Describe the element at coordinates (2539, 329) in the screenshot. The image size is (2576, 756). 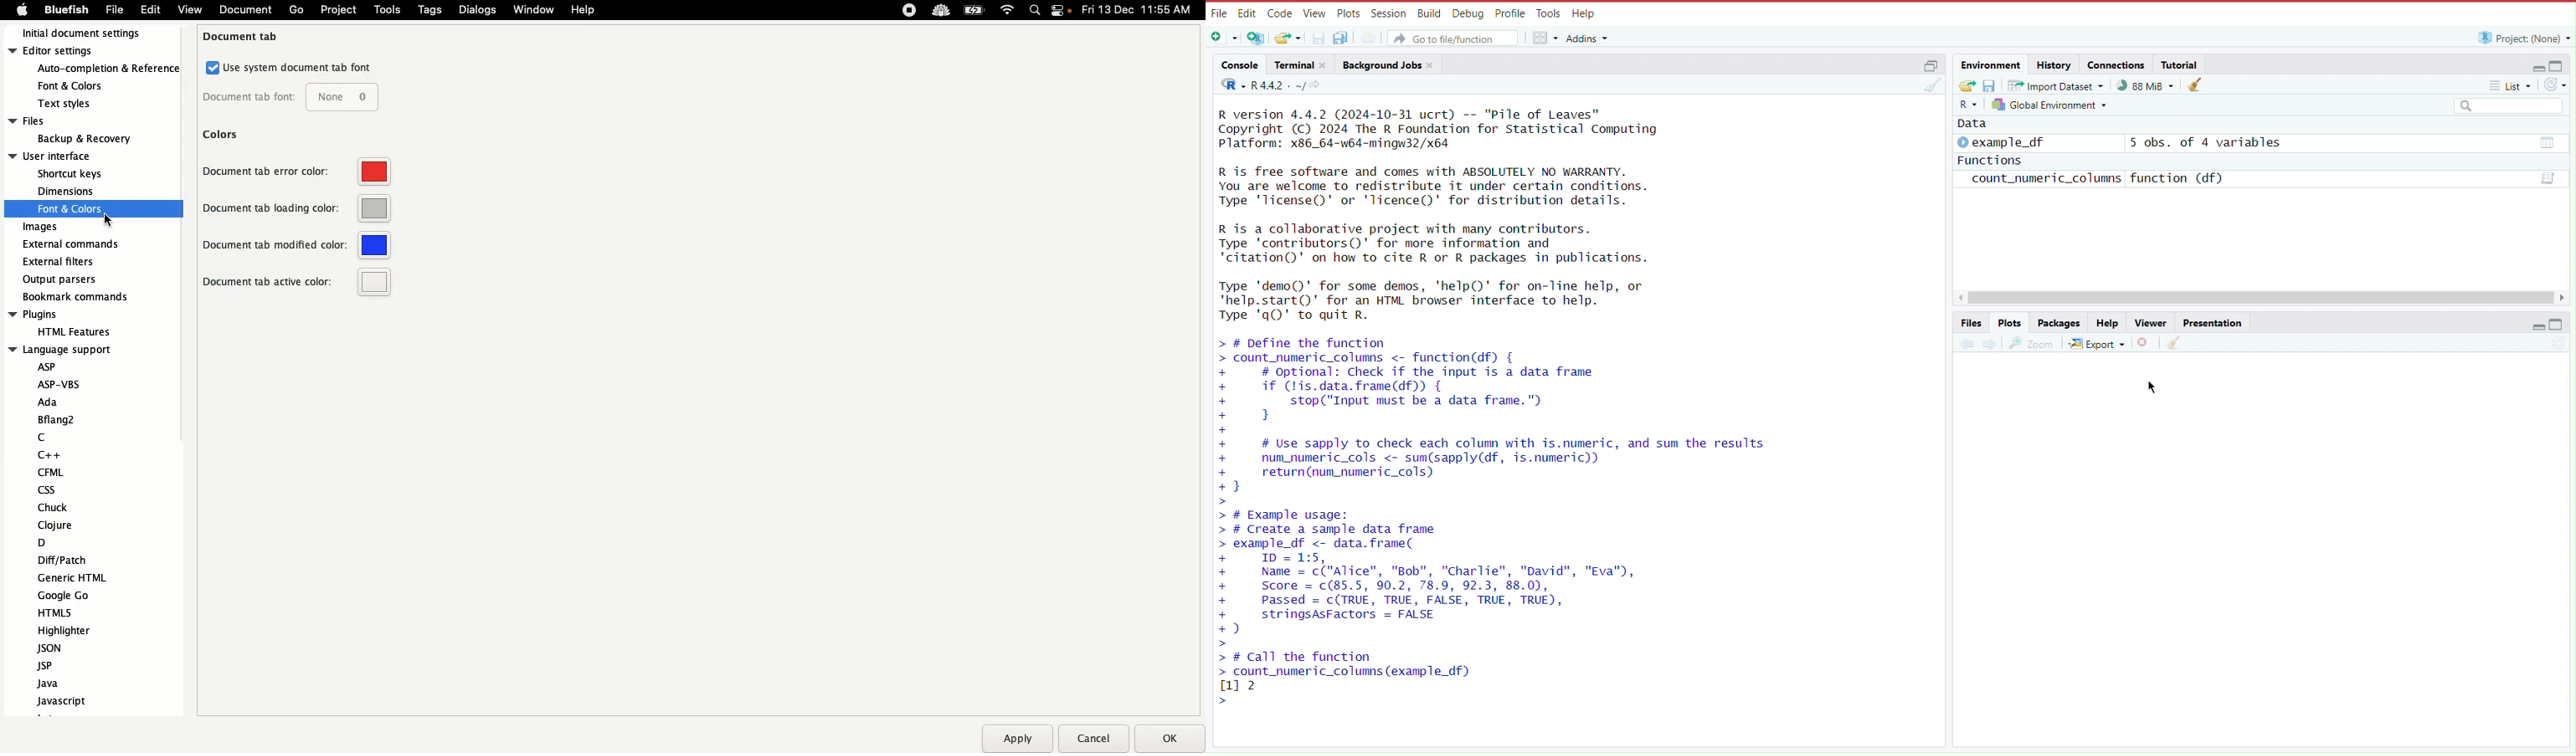
I see `Minimize` at that location.